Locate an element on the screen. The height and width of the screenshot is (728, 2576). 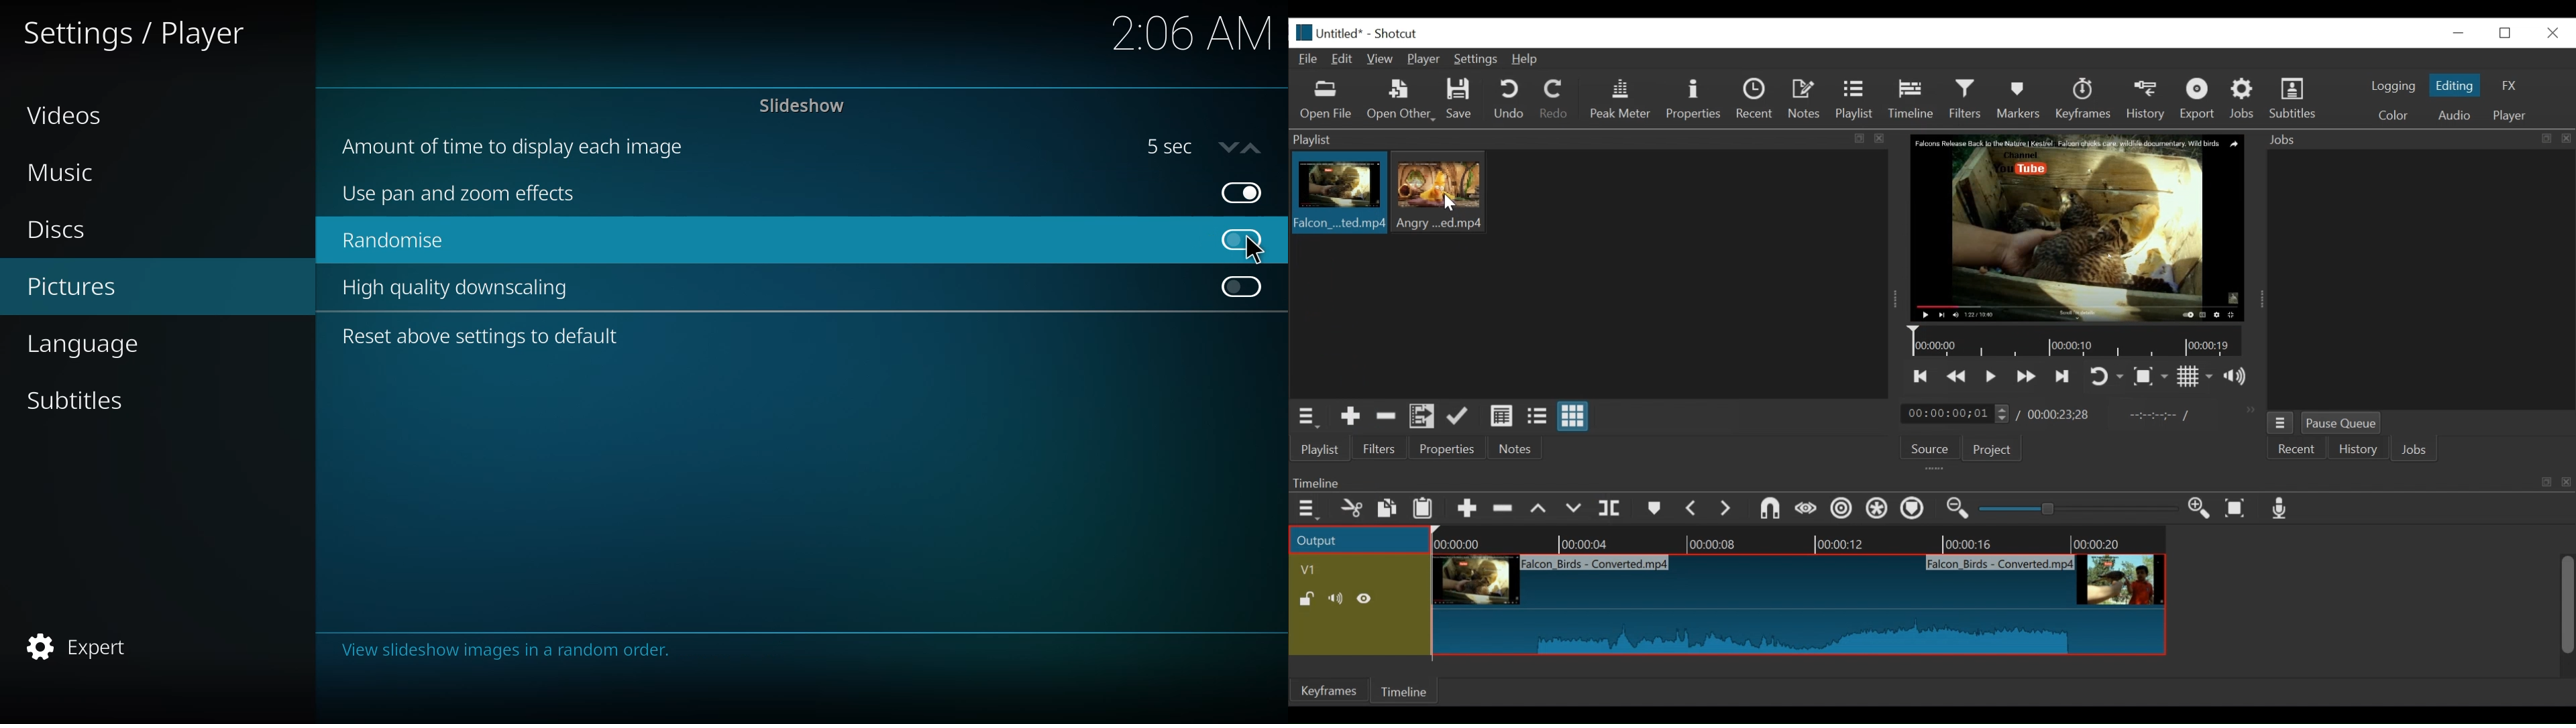
properties is located at coordinates (1448, 449).